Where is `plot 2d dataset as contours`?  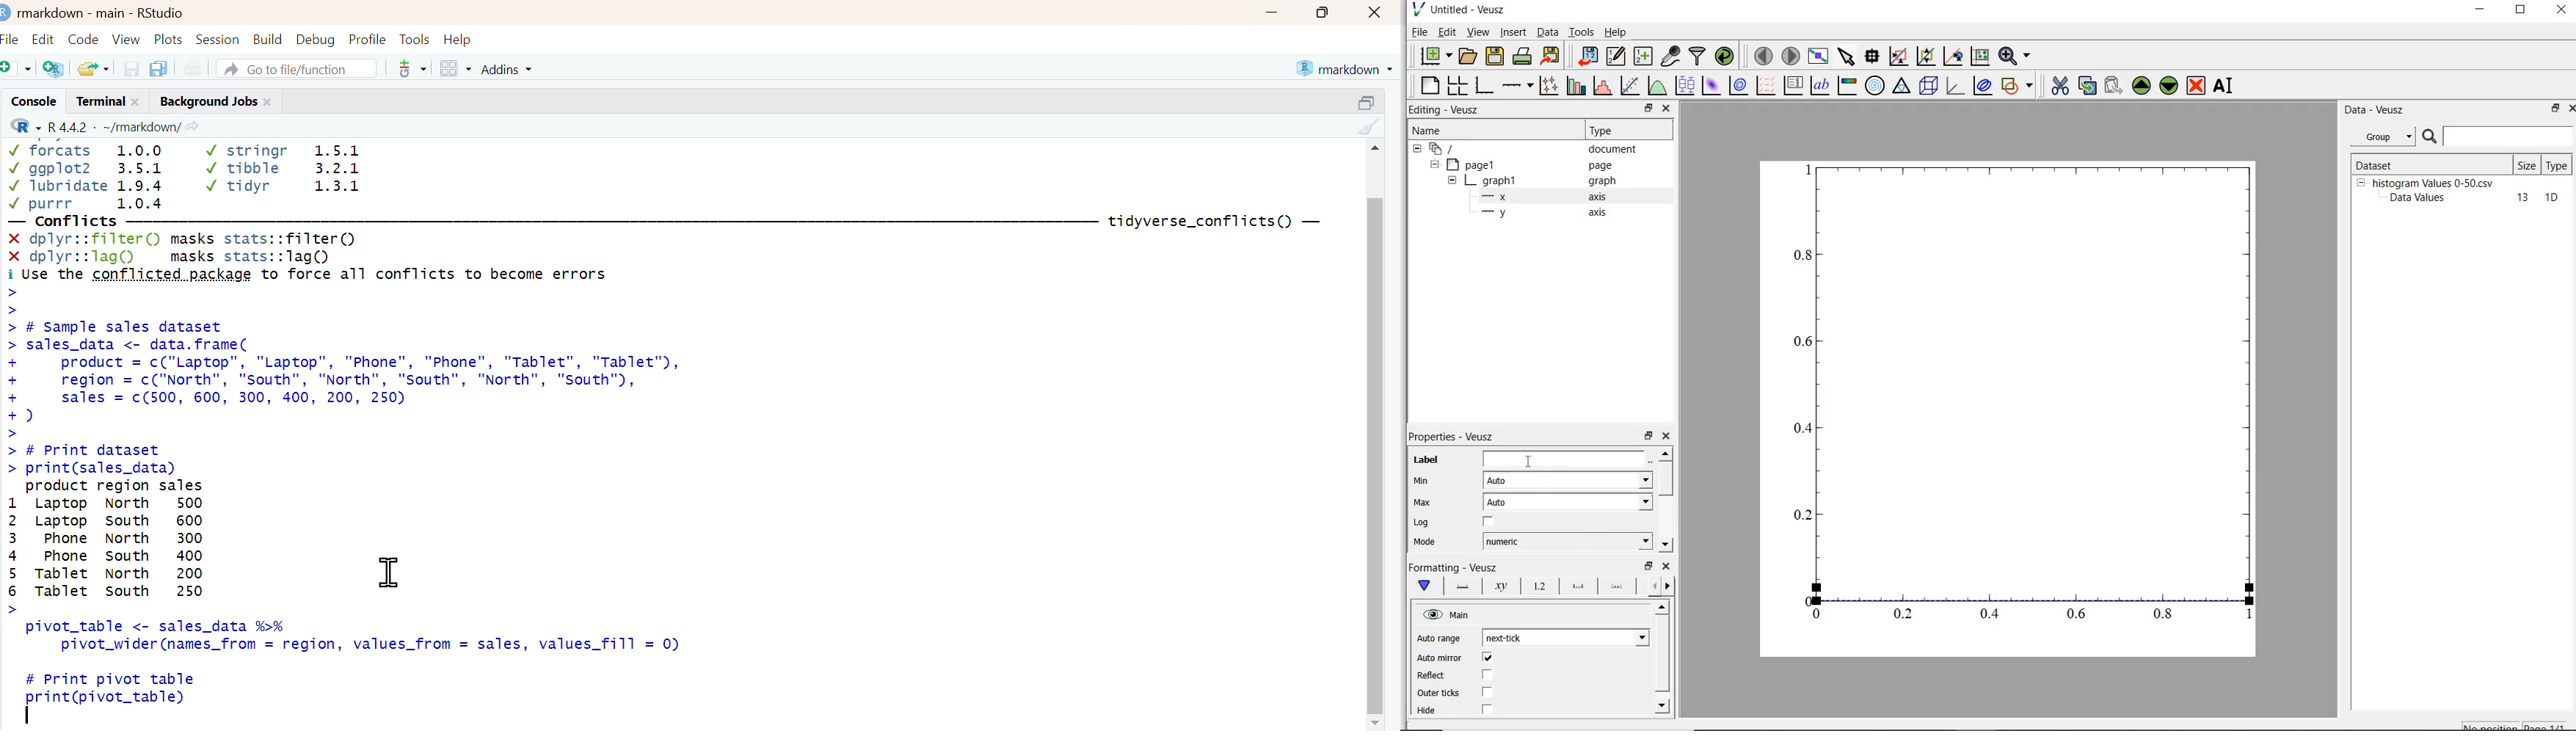
plot 2d dataset as contours is located at coordinates (1738, 85).